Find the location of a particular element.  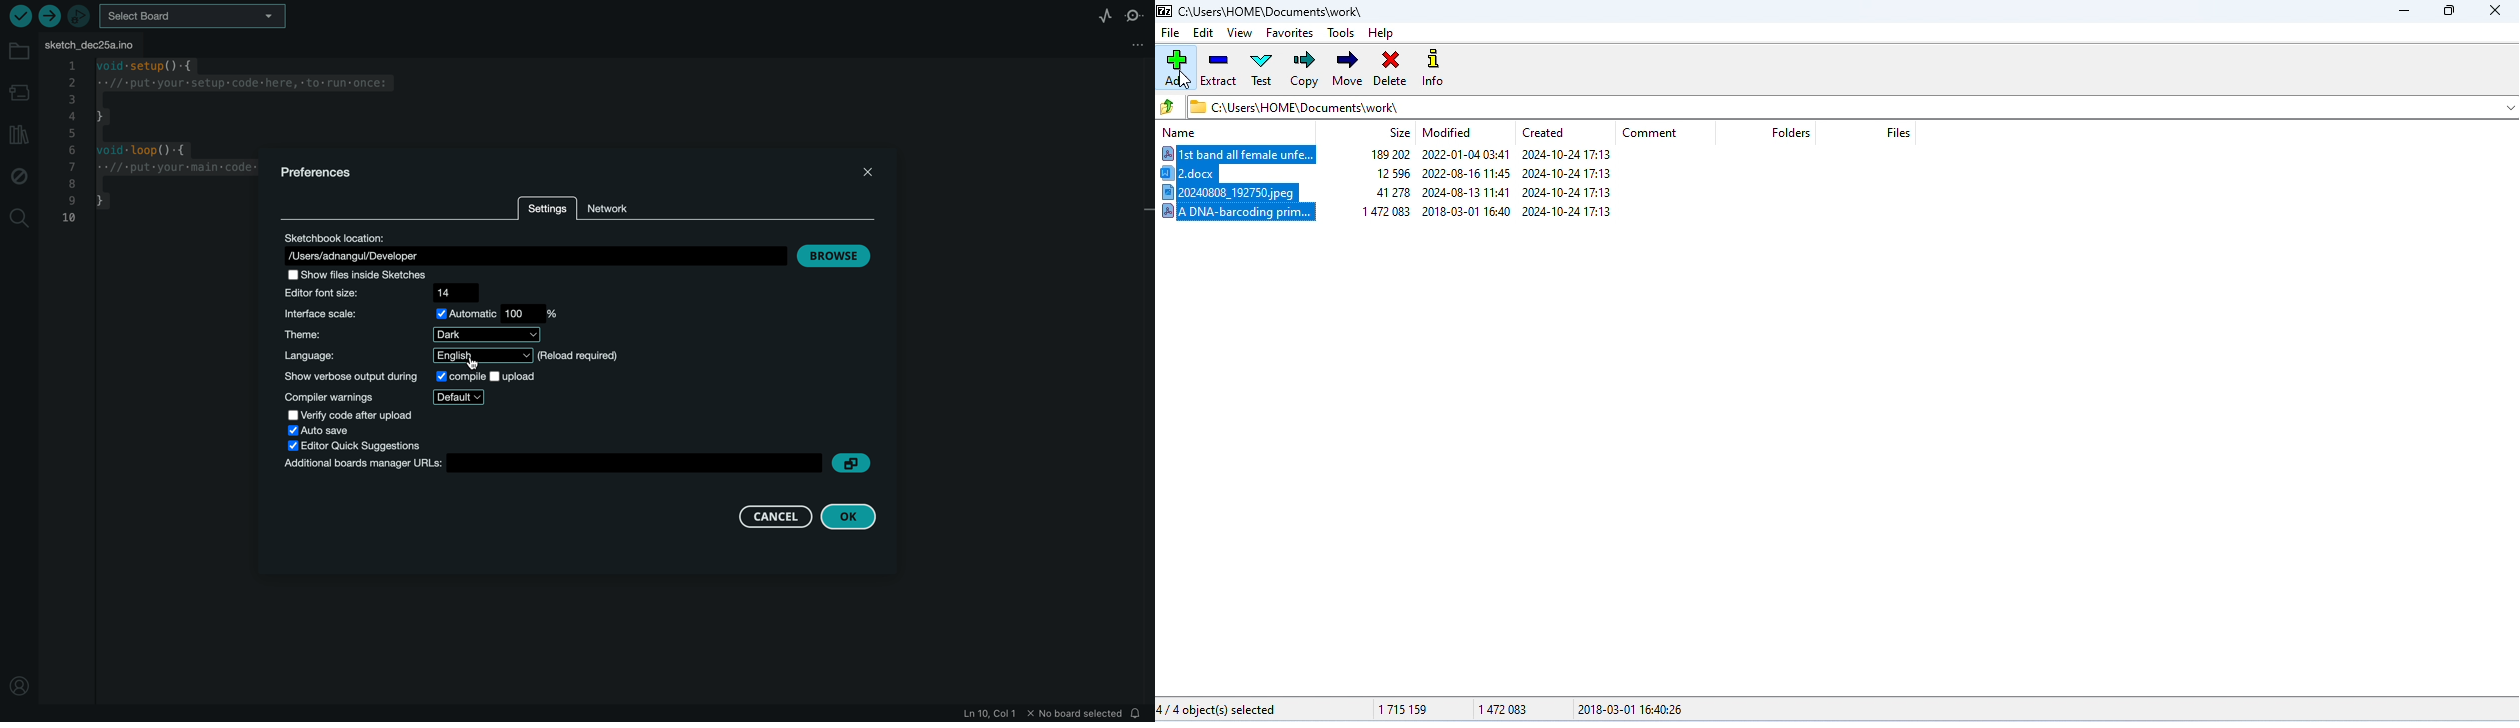

debugger is located at coordinates (79, 16).